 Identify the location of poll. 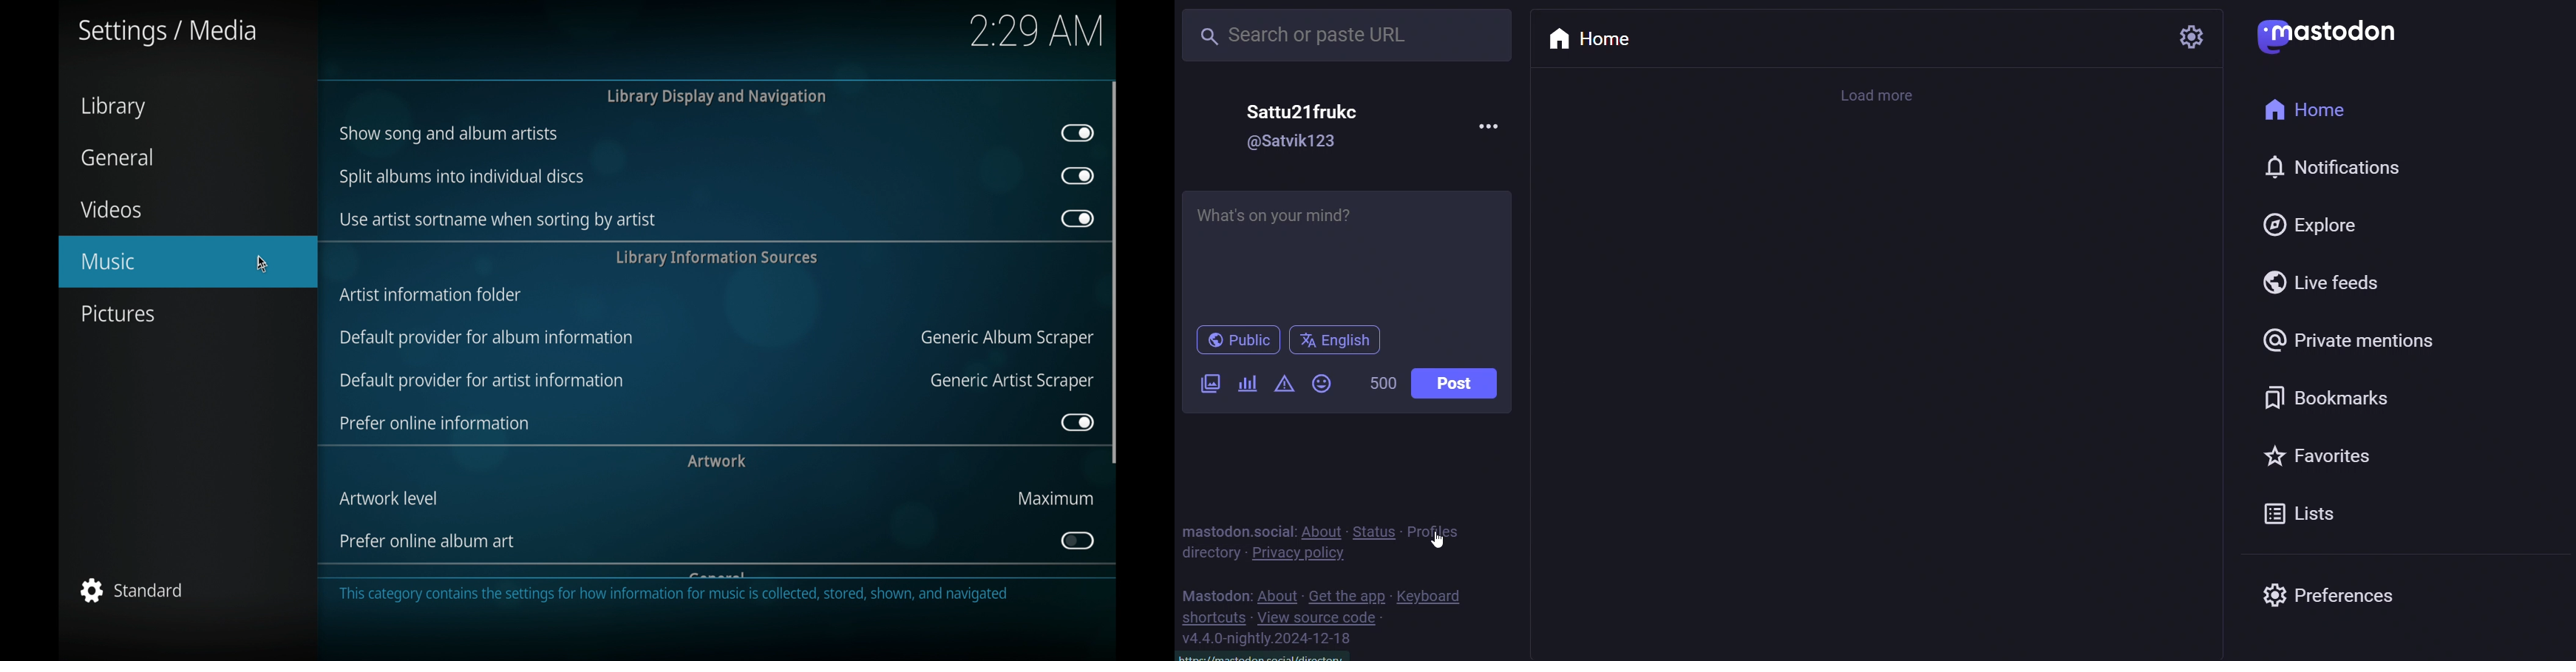
(1248, 384).